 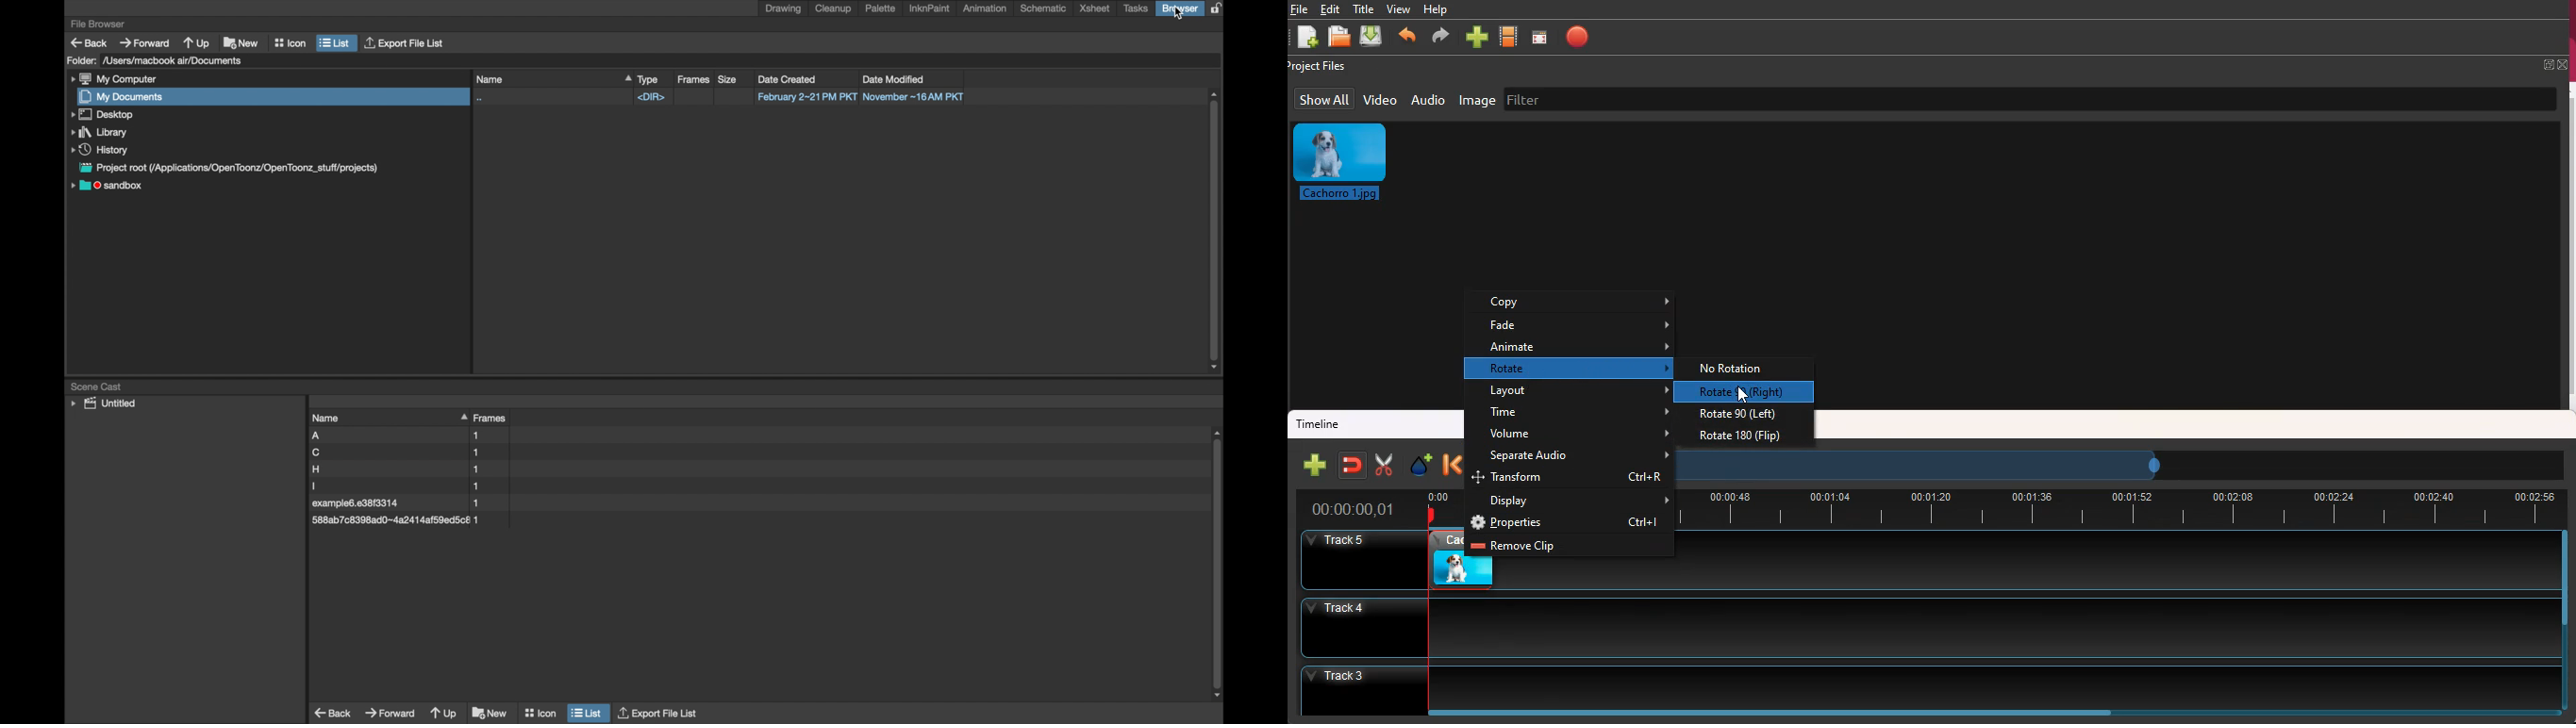 What do you see at coordinates (108, 187) in the screenshot?
I see `sandbox` at bounding box center [108, 187].